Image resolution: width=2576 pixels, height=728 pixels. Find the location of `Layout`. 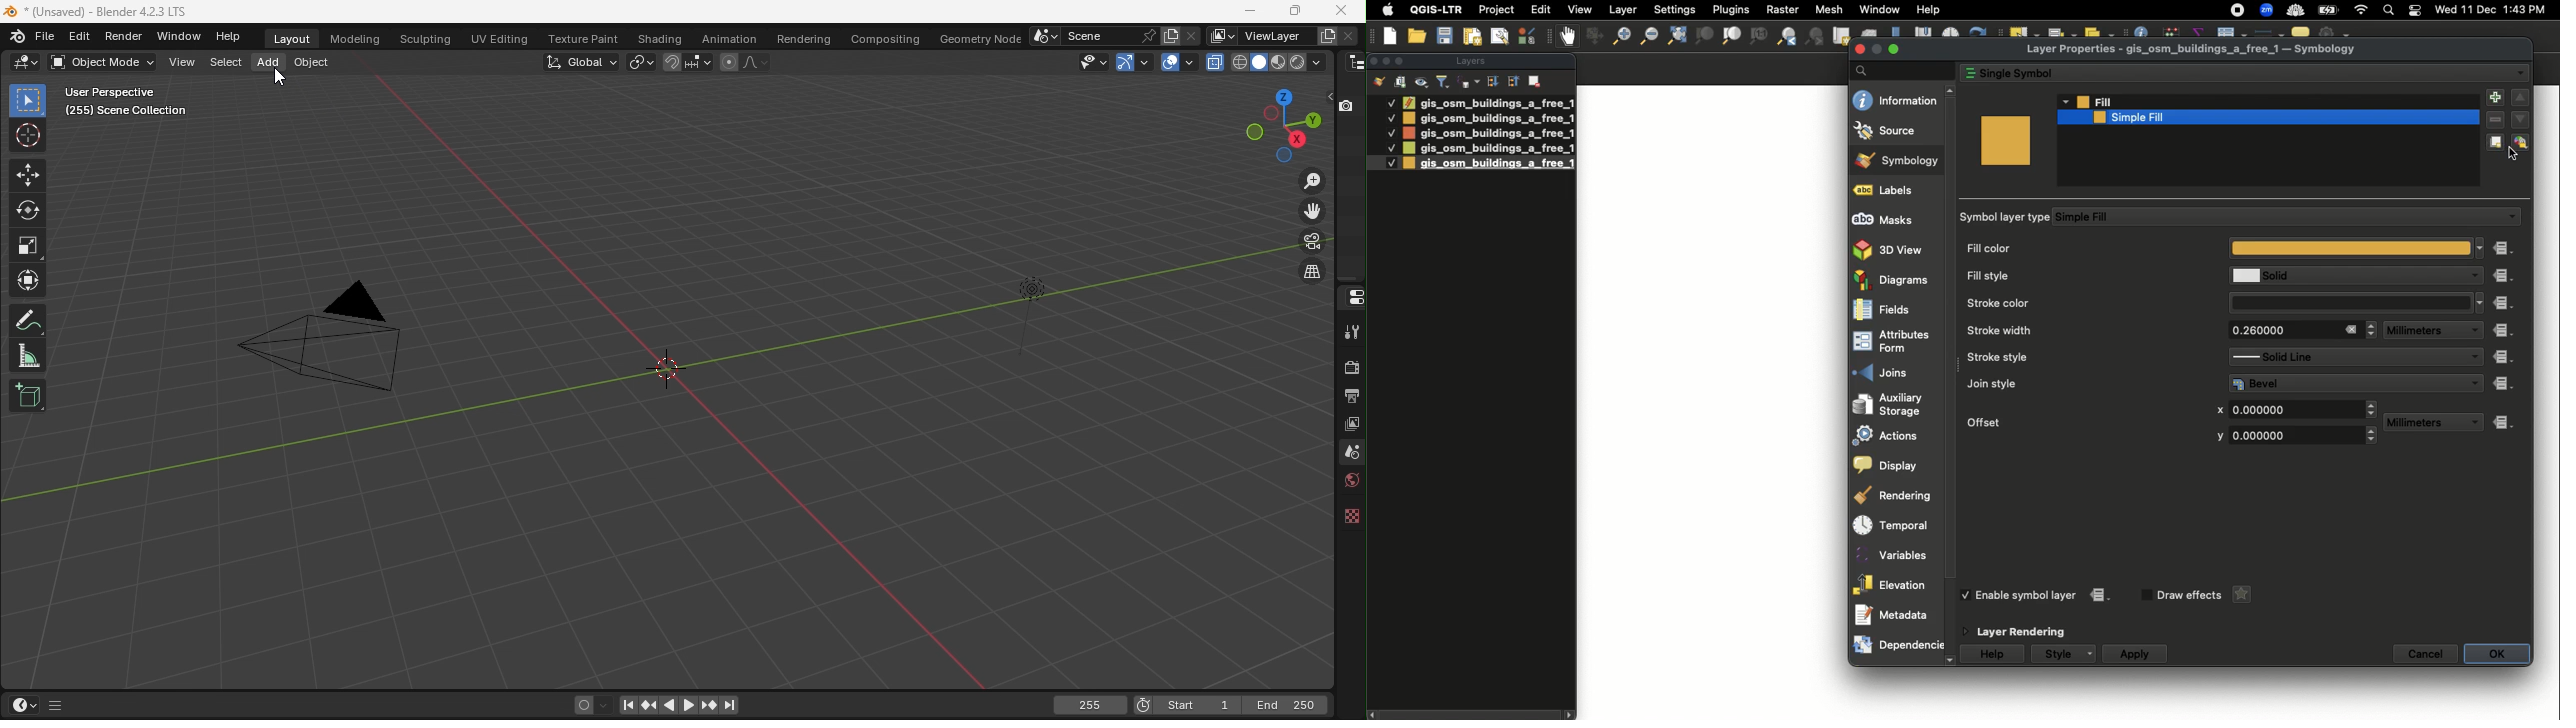

Layout is located at coordinates (292, 39).